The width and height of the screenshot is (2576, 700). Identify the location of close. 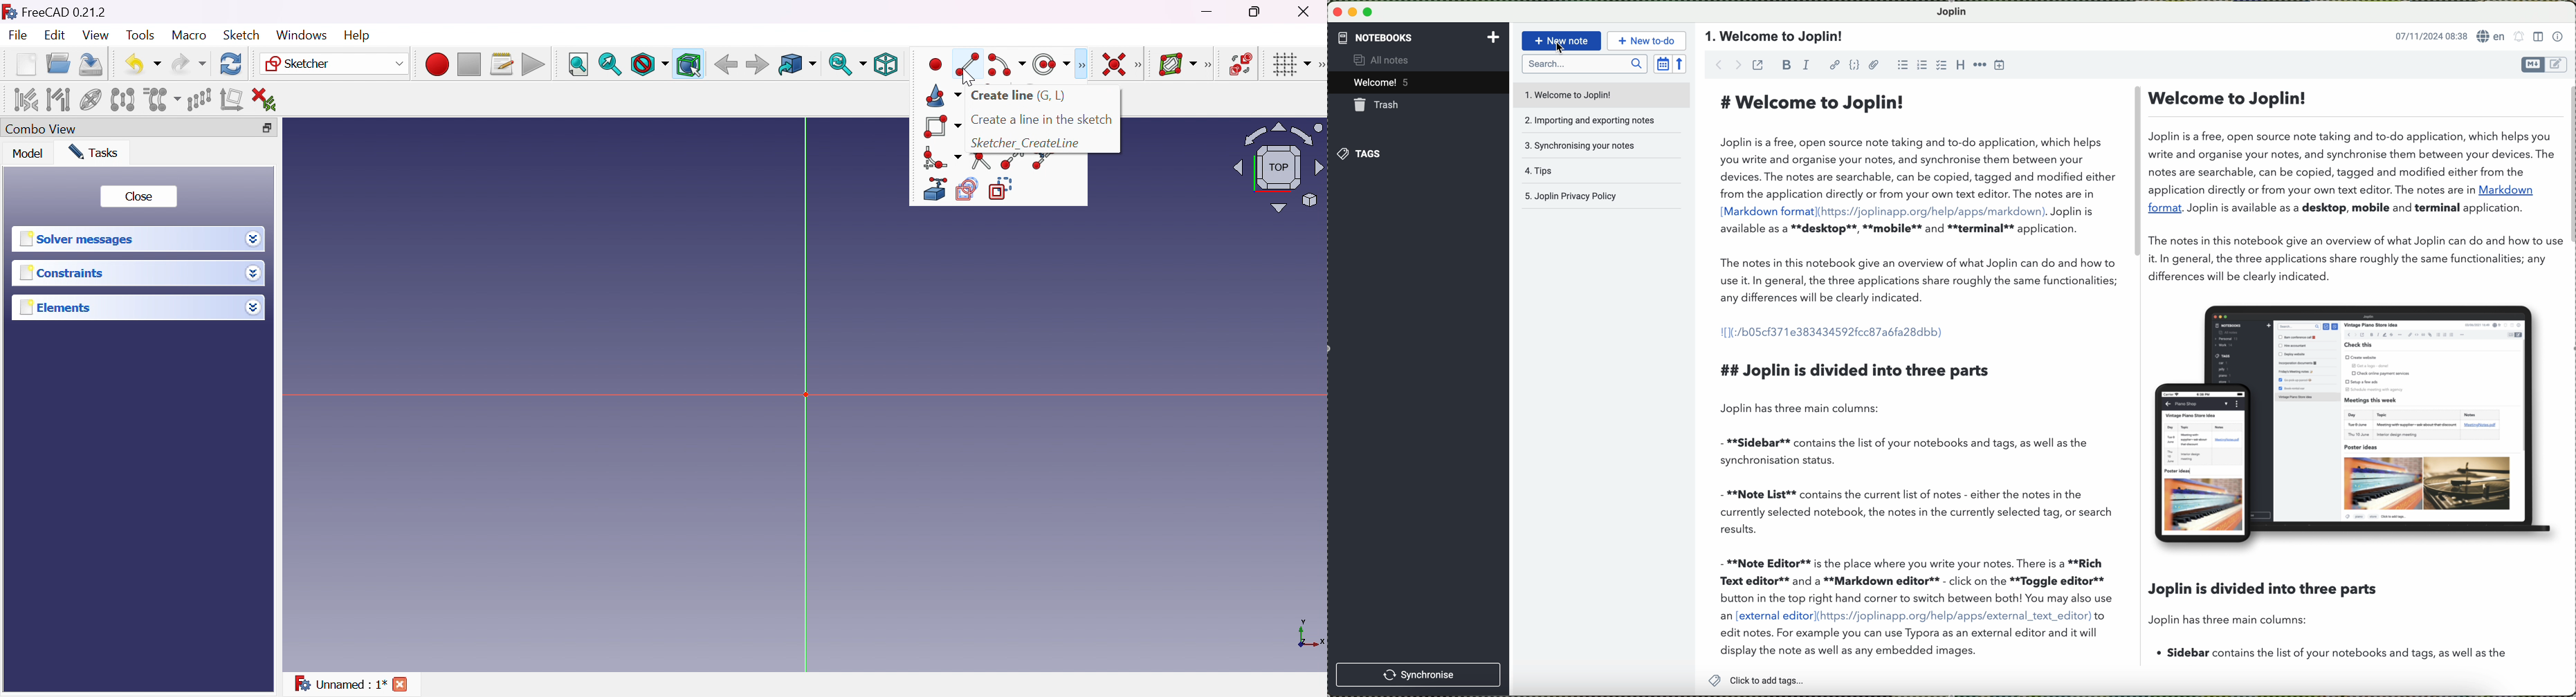
(1337, 13).